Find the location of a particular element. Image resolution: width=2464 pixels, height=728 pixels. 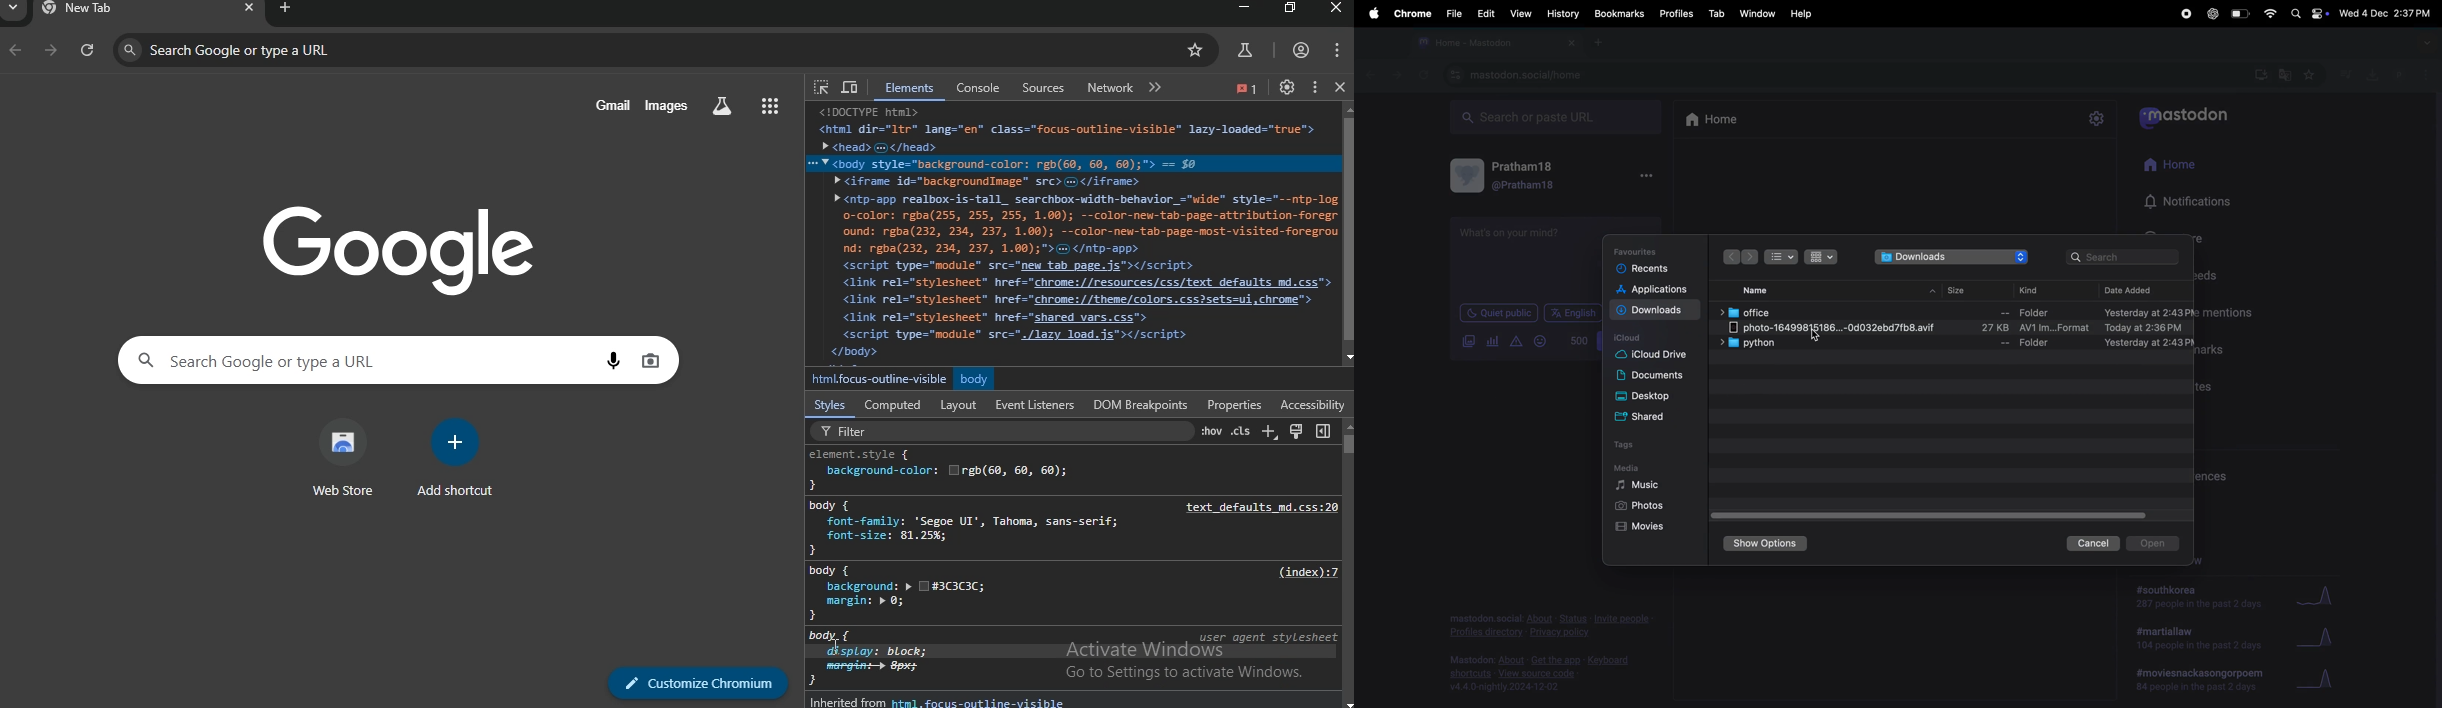

web store is located at coordinates (349, 458).